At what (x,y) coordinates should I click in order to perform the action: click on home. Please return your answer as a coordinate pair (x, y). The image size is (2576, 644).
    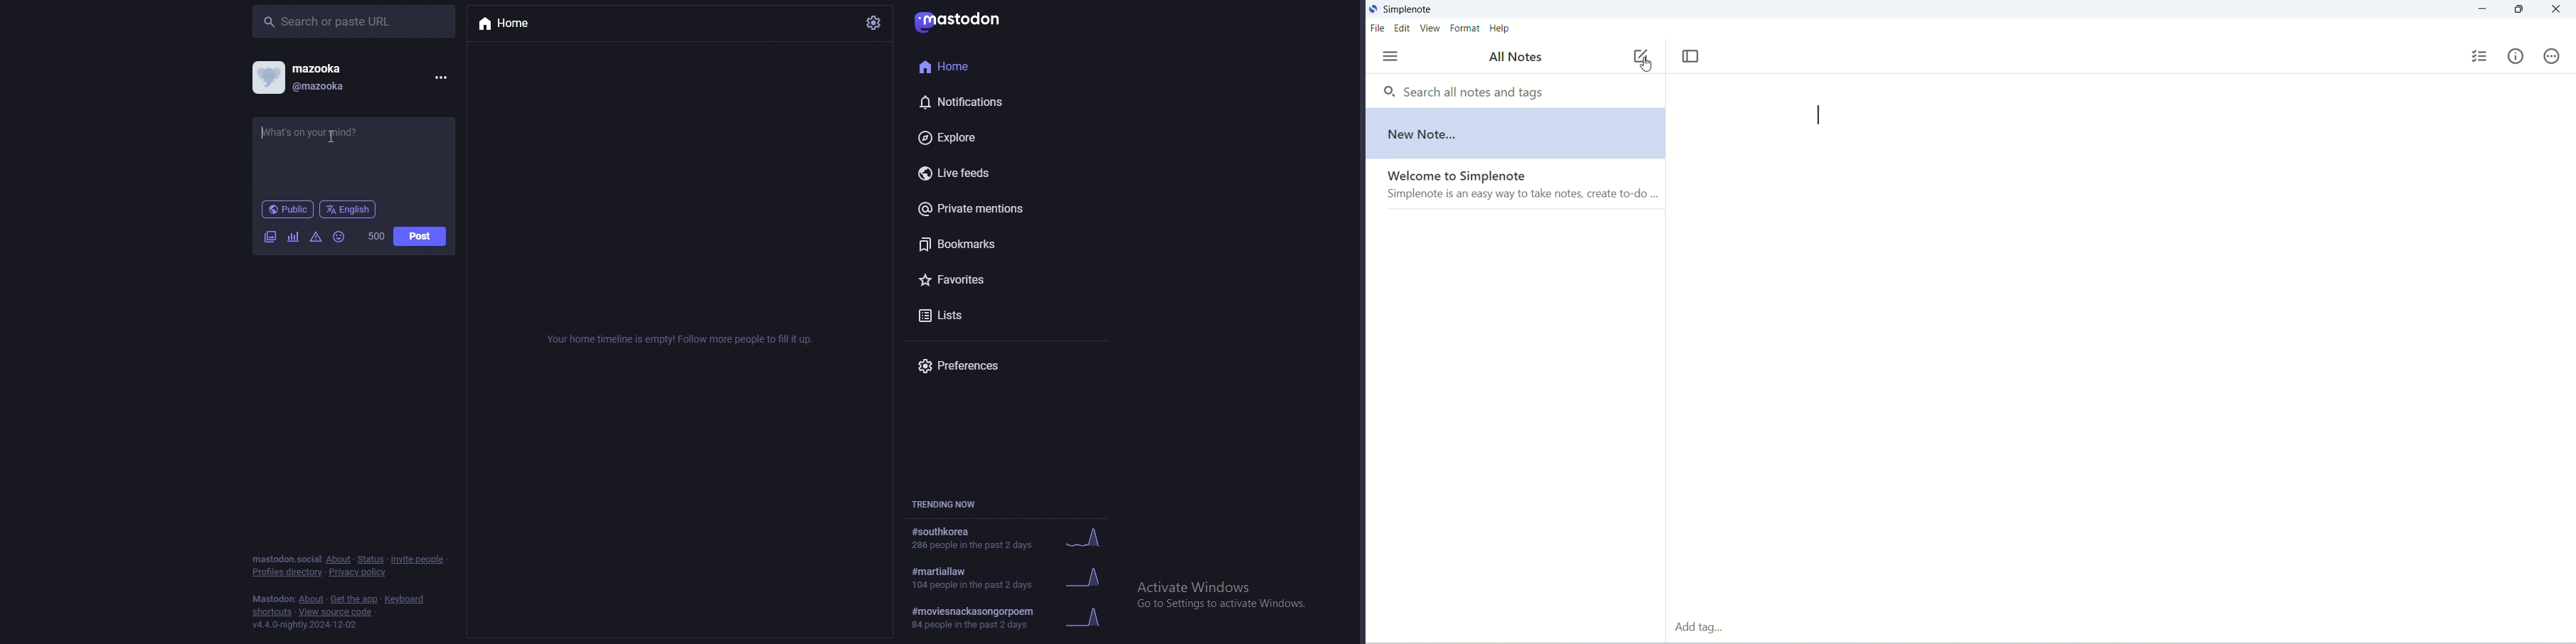
    Looking at the image, I should click on (521, 26).